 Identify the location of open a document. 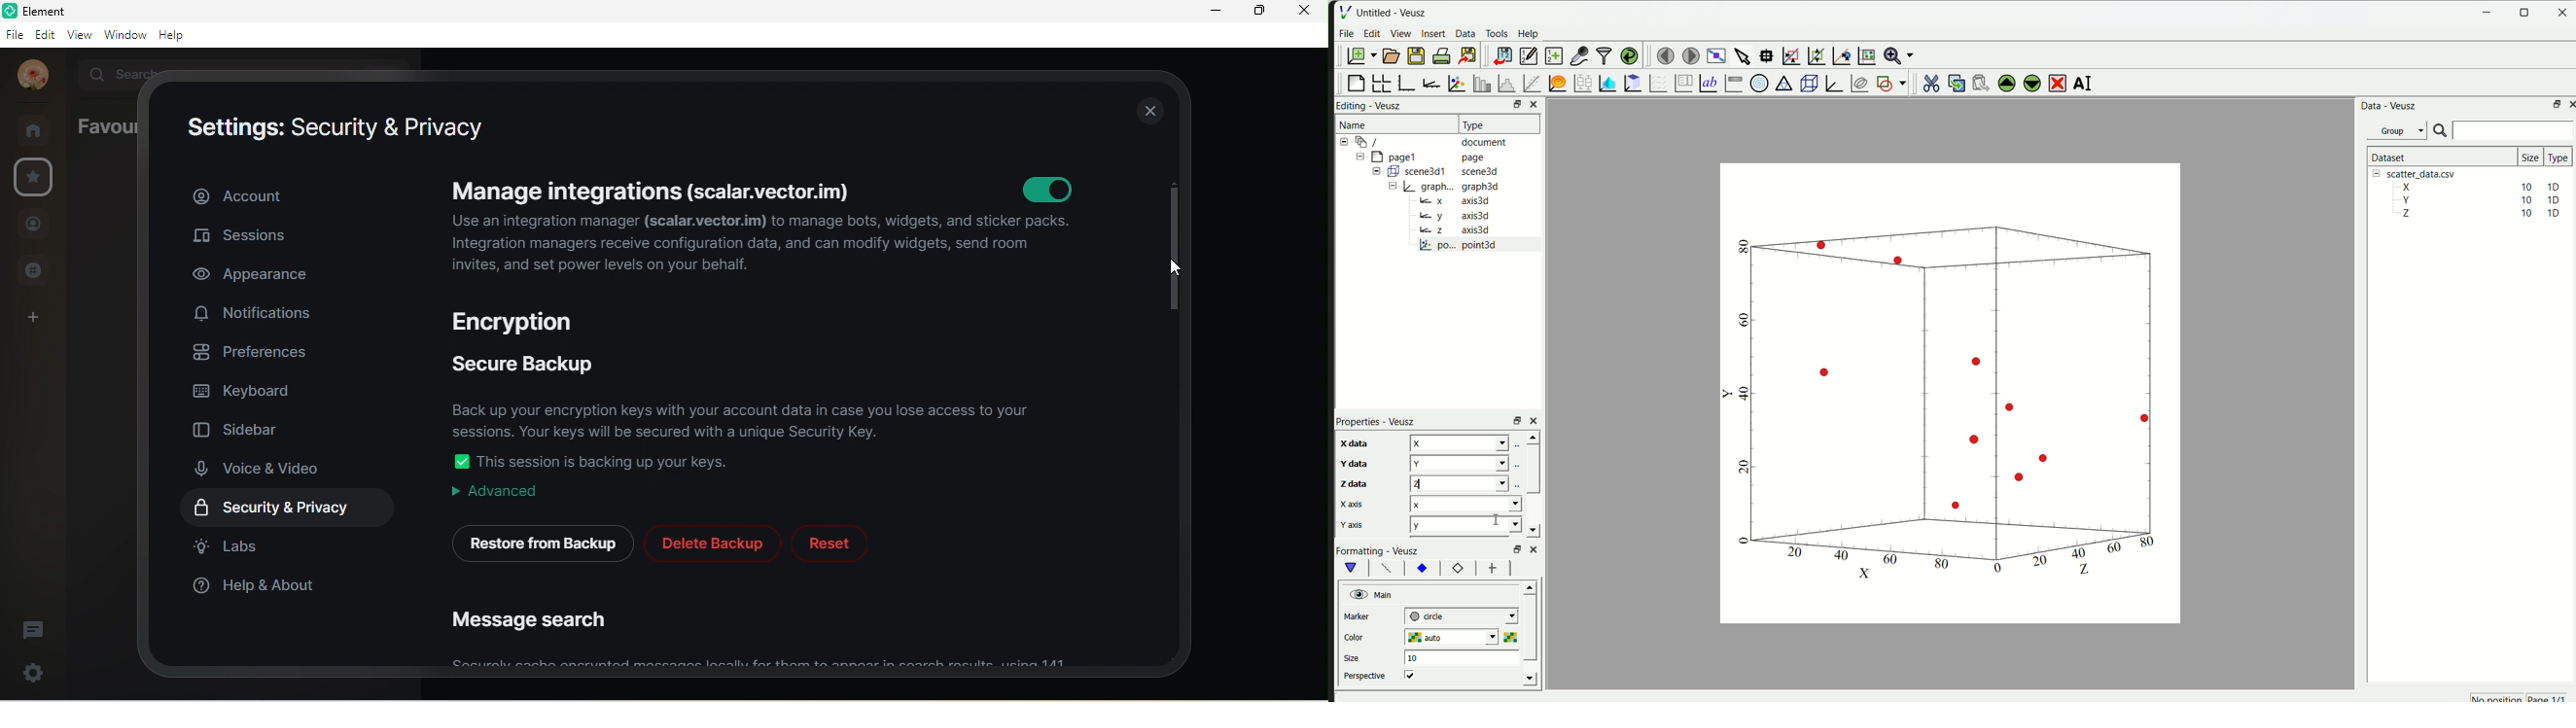
(1390, 55).